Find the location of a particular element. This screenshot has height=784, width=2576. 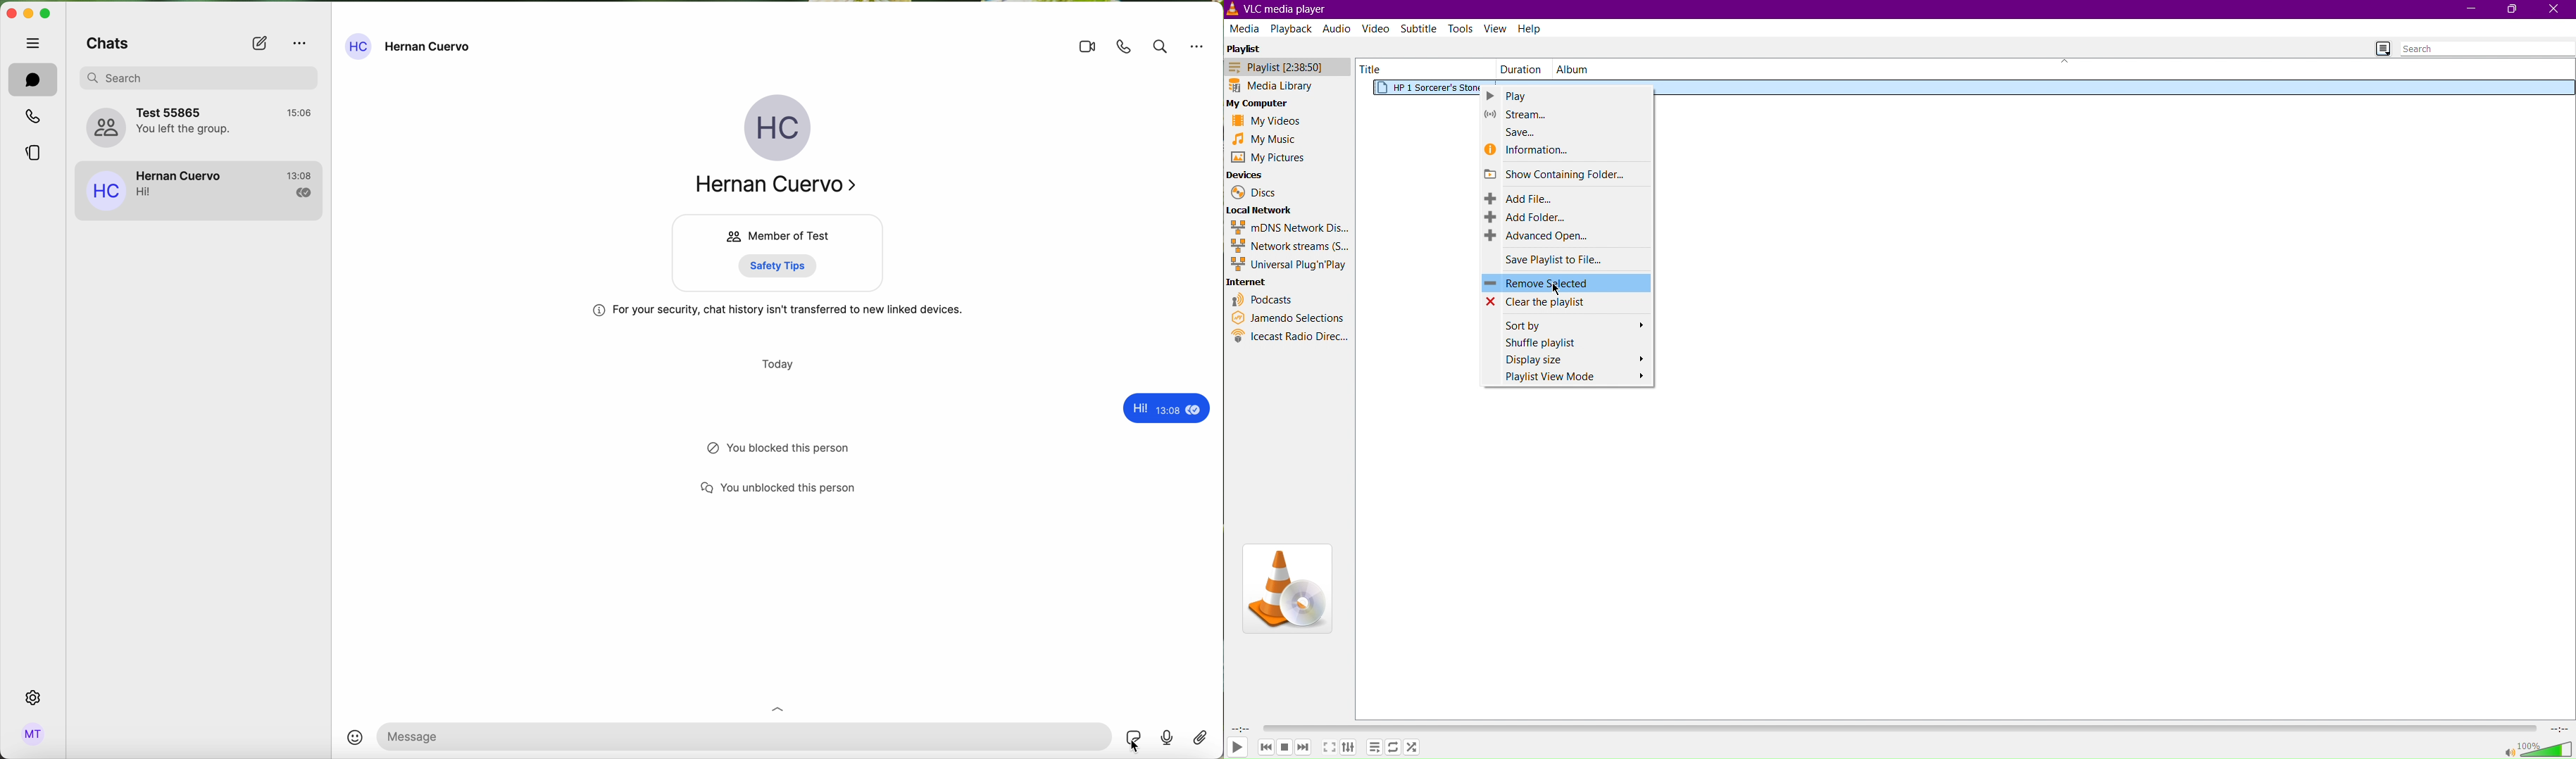

Loop is located at coordinates (1395, 746).